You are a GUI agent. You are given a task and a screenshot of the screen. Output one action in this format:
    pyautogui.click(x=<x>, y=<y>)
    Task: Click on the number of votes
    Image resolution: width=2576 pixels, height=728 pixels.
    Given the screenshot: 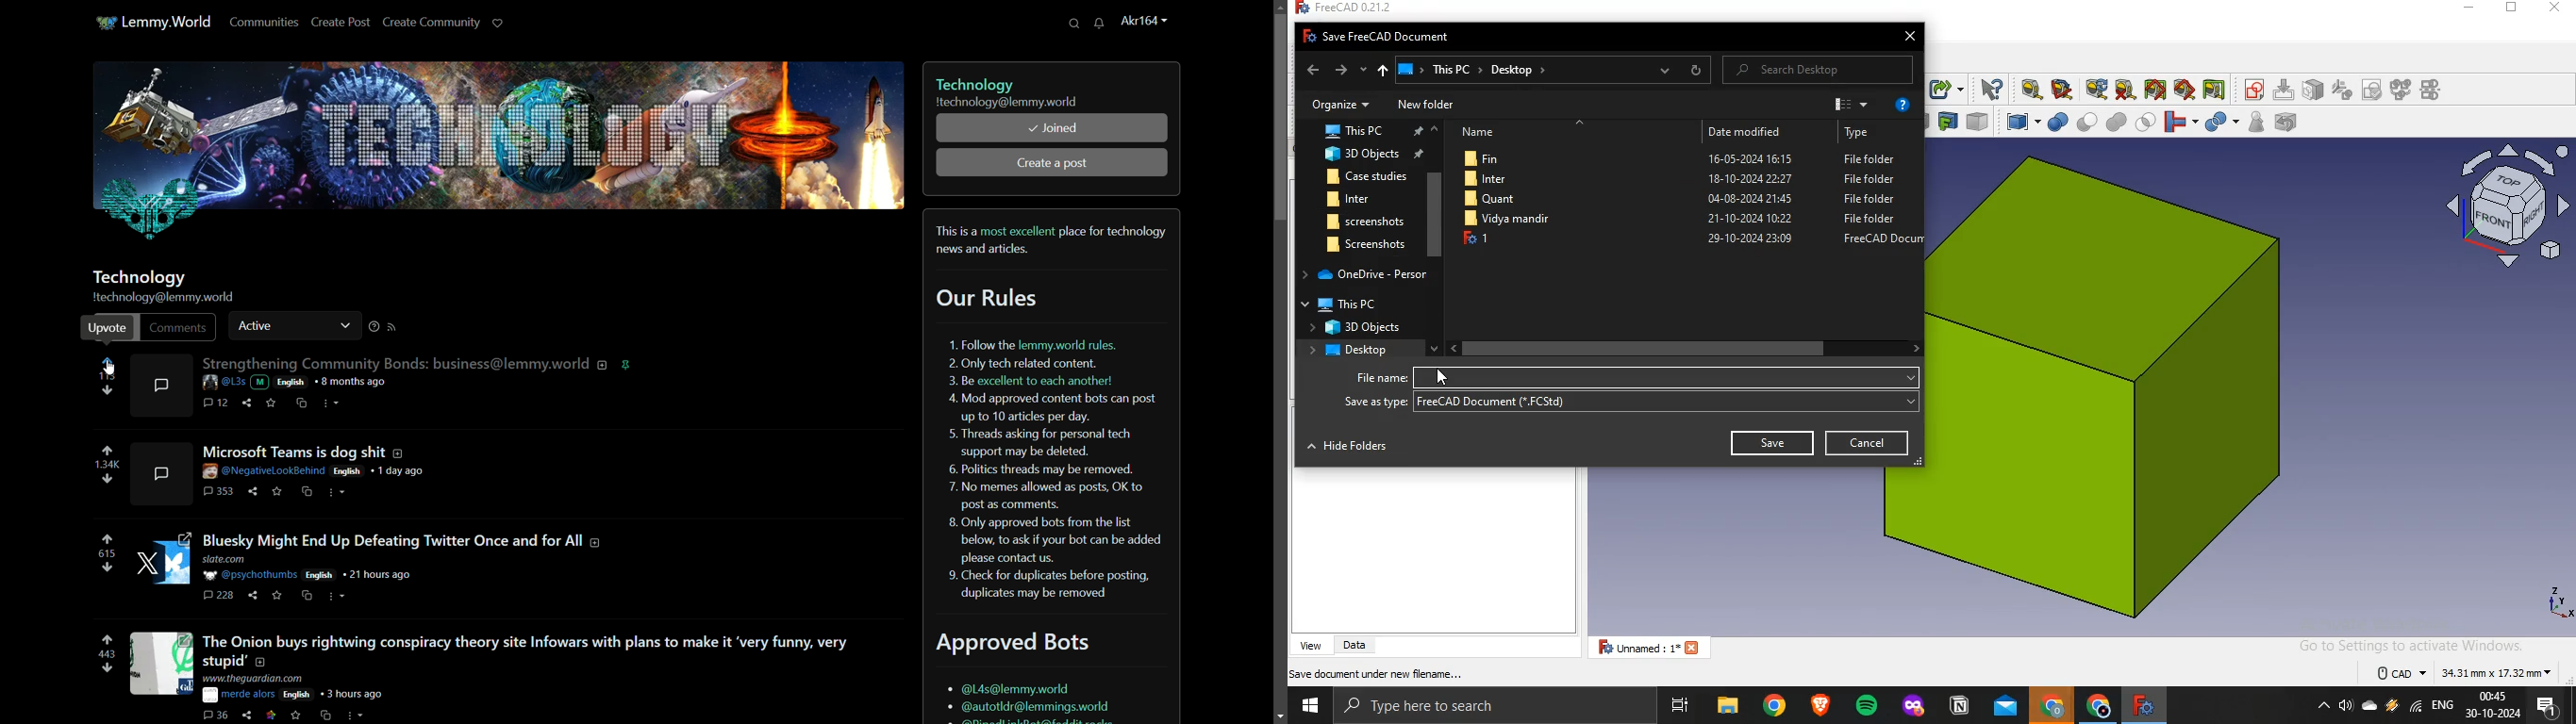 What is the action you would take?
    pyautogui.click(x=107, y=654)
    